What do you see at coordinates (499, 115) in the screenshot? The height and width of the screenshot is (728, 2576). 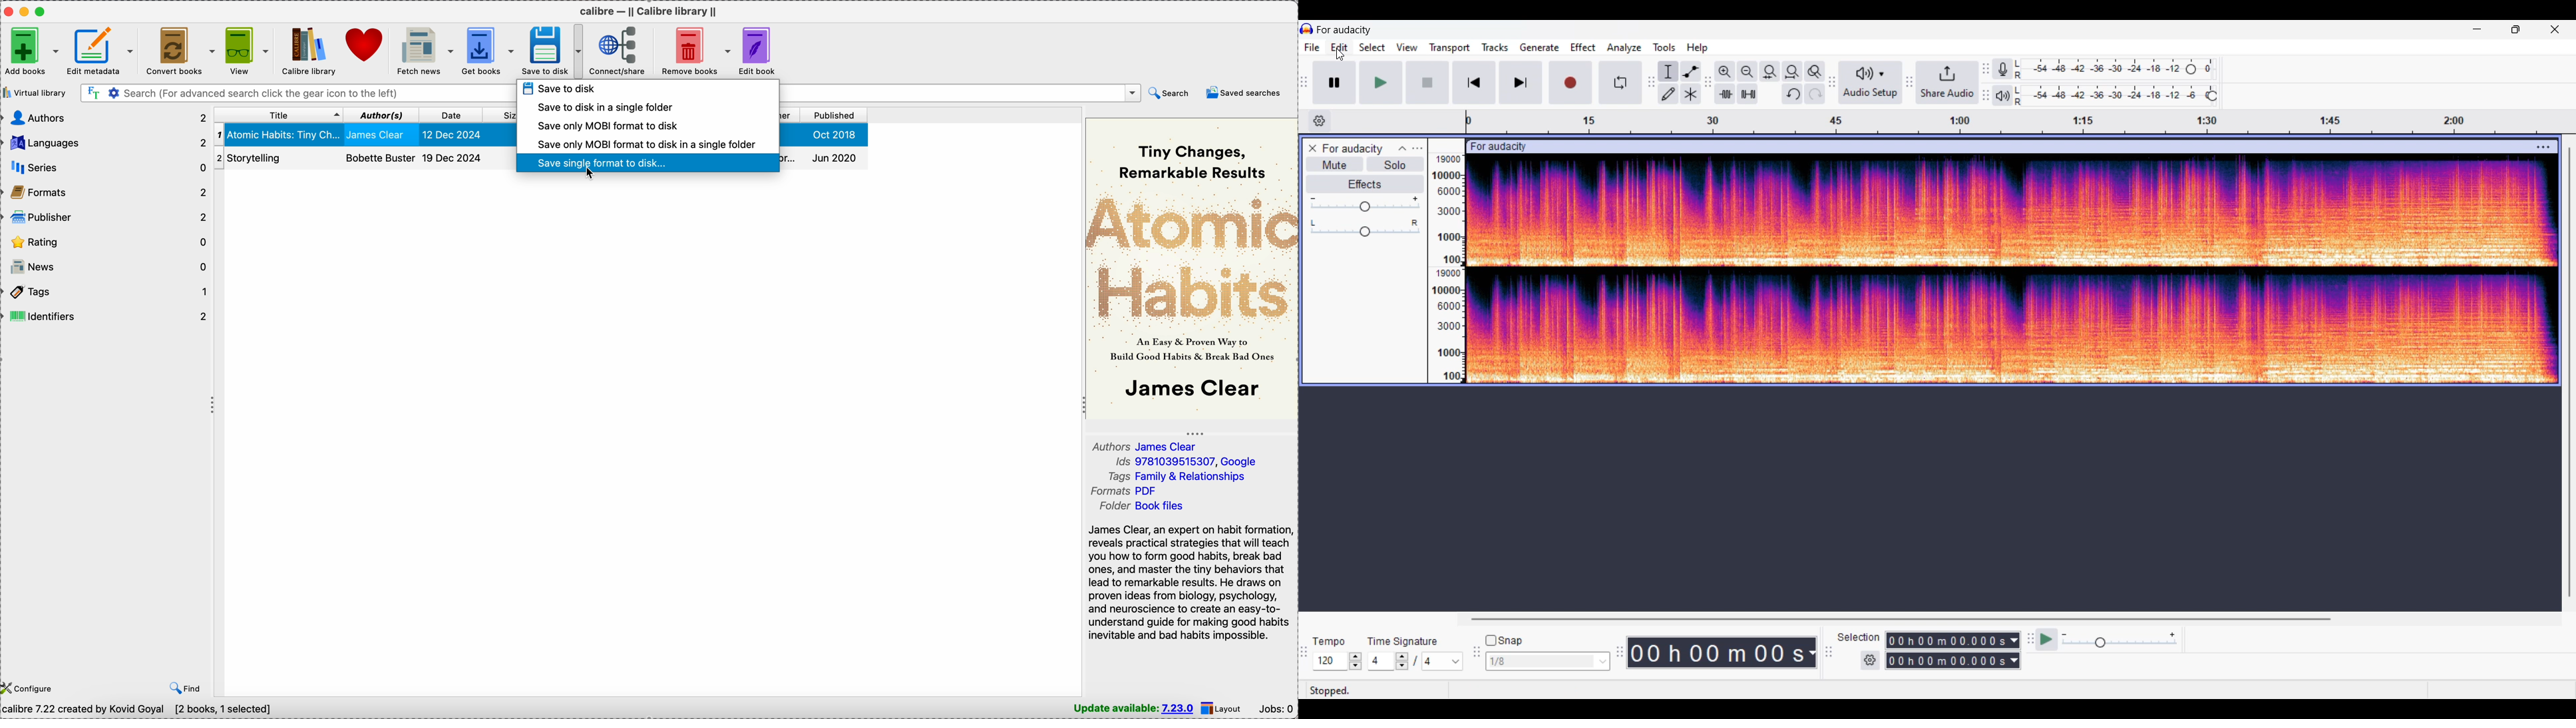 I see `size` at bounding box center [499, 115].